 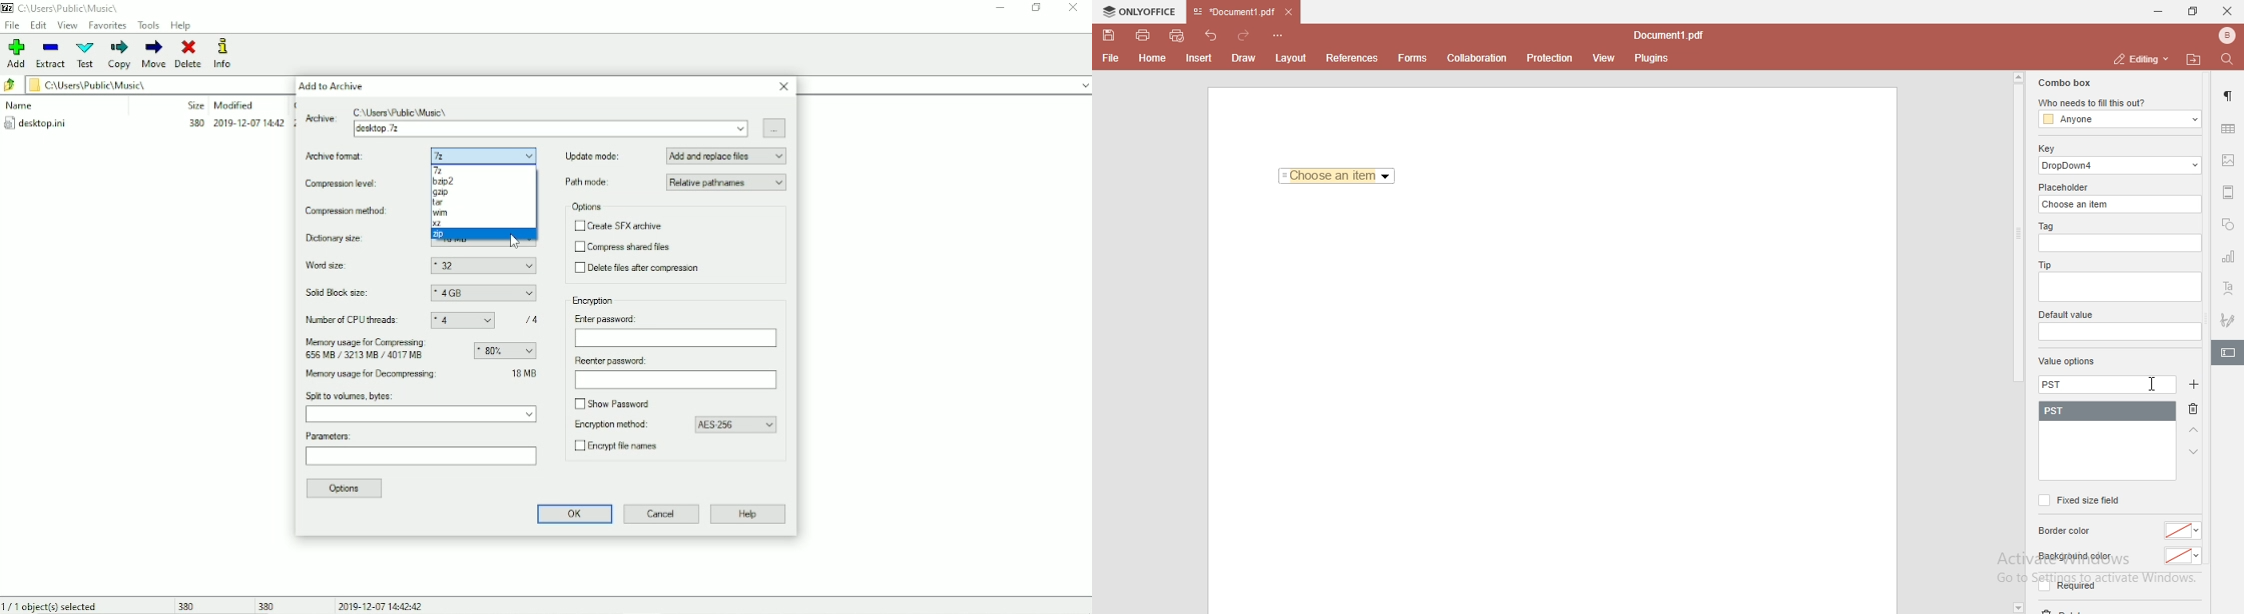 What do you see at coordinates (2227, 354) in the screenshot?
I see `highlighted` at bounding box center [2227, 354].